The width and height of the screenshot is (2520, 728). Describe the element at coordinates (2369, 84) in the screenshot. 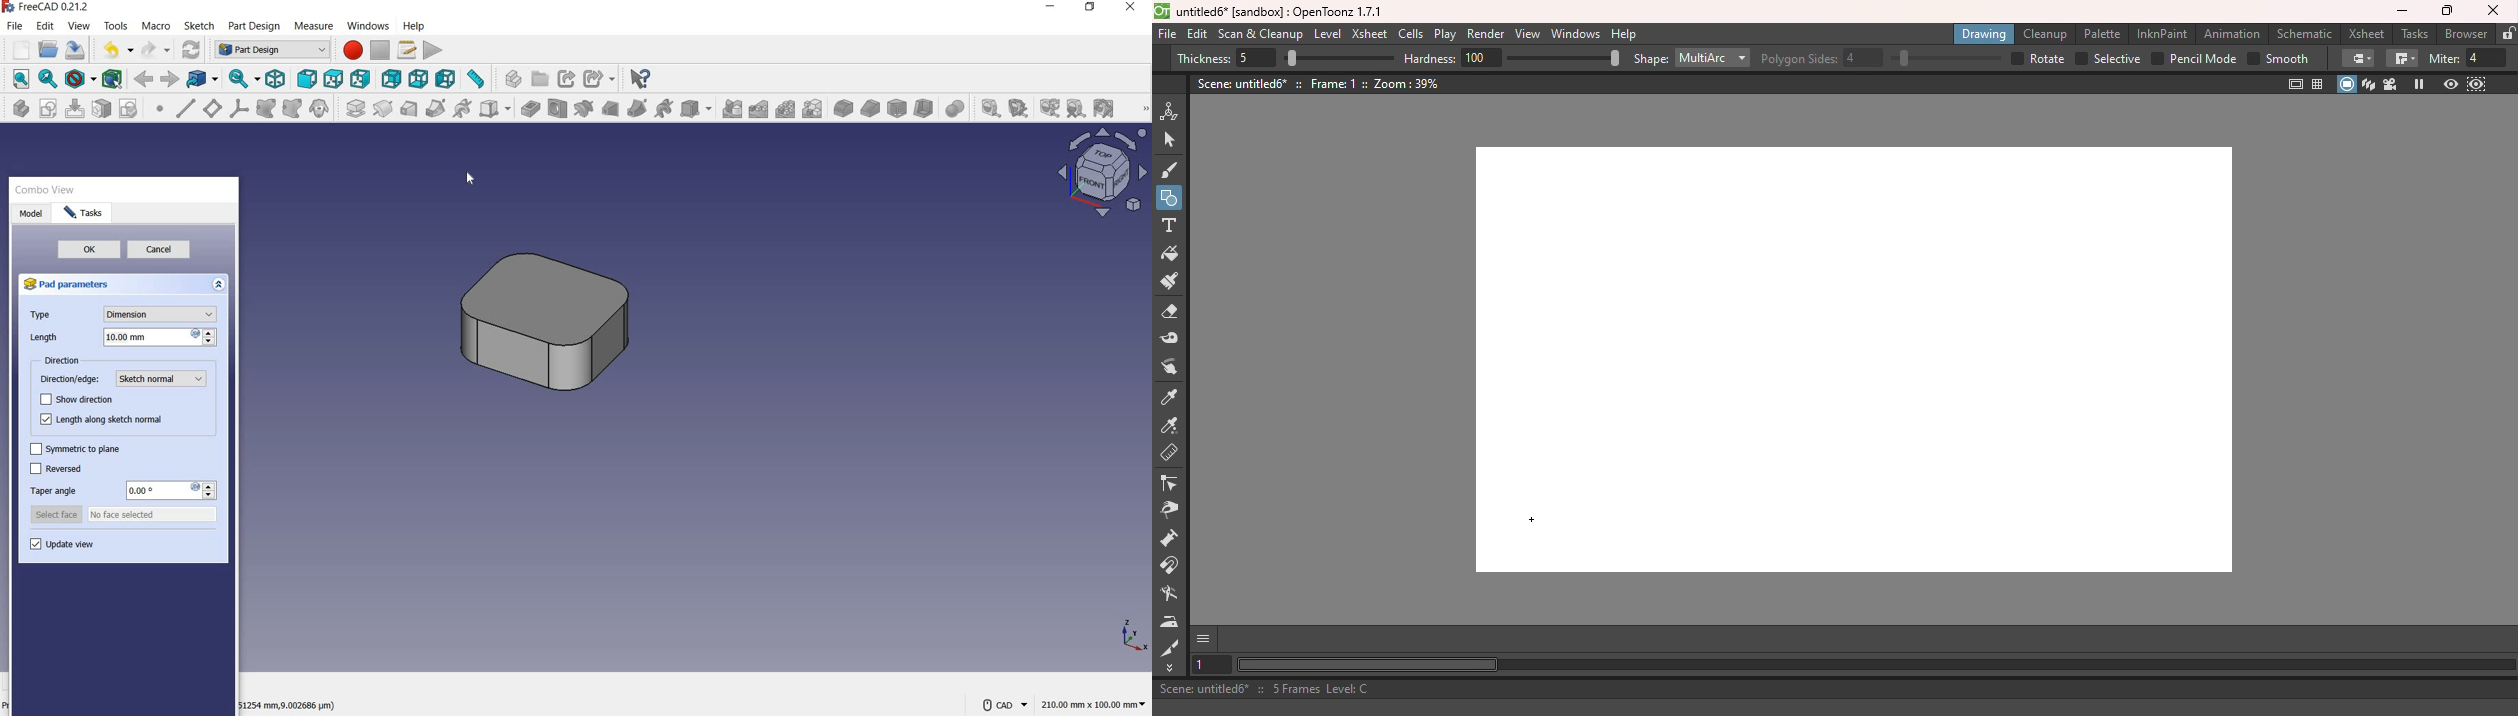

I see `3D view` at that location.